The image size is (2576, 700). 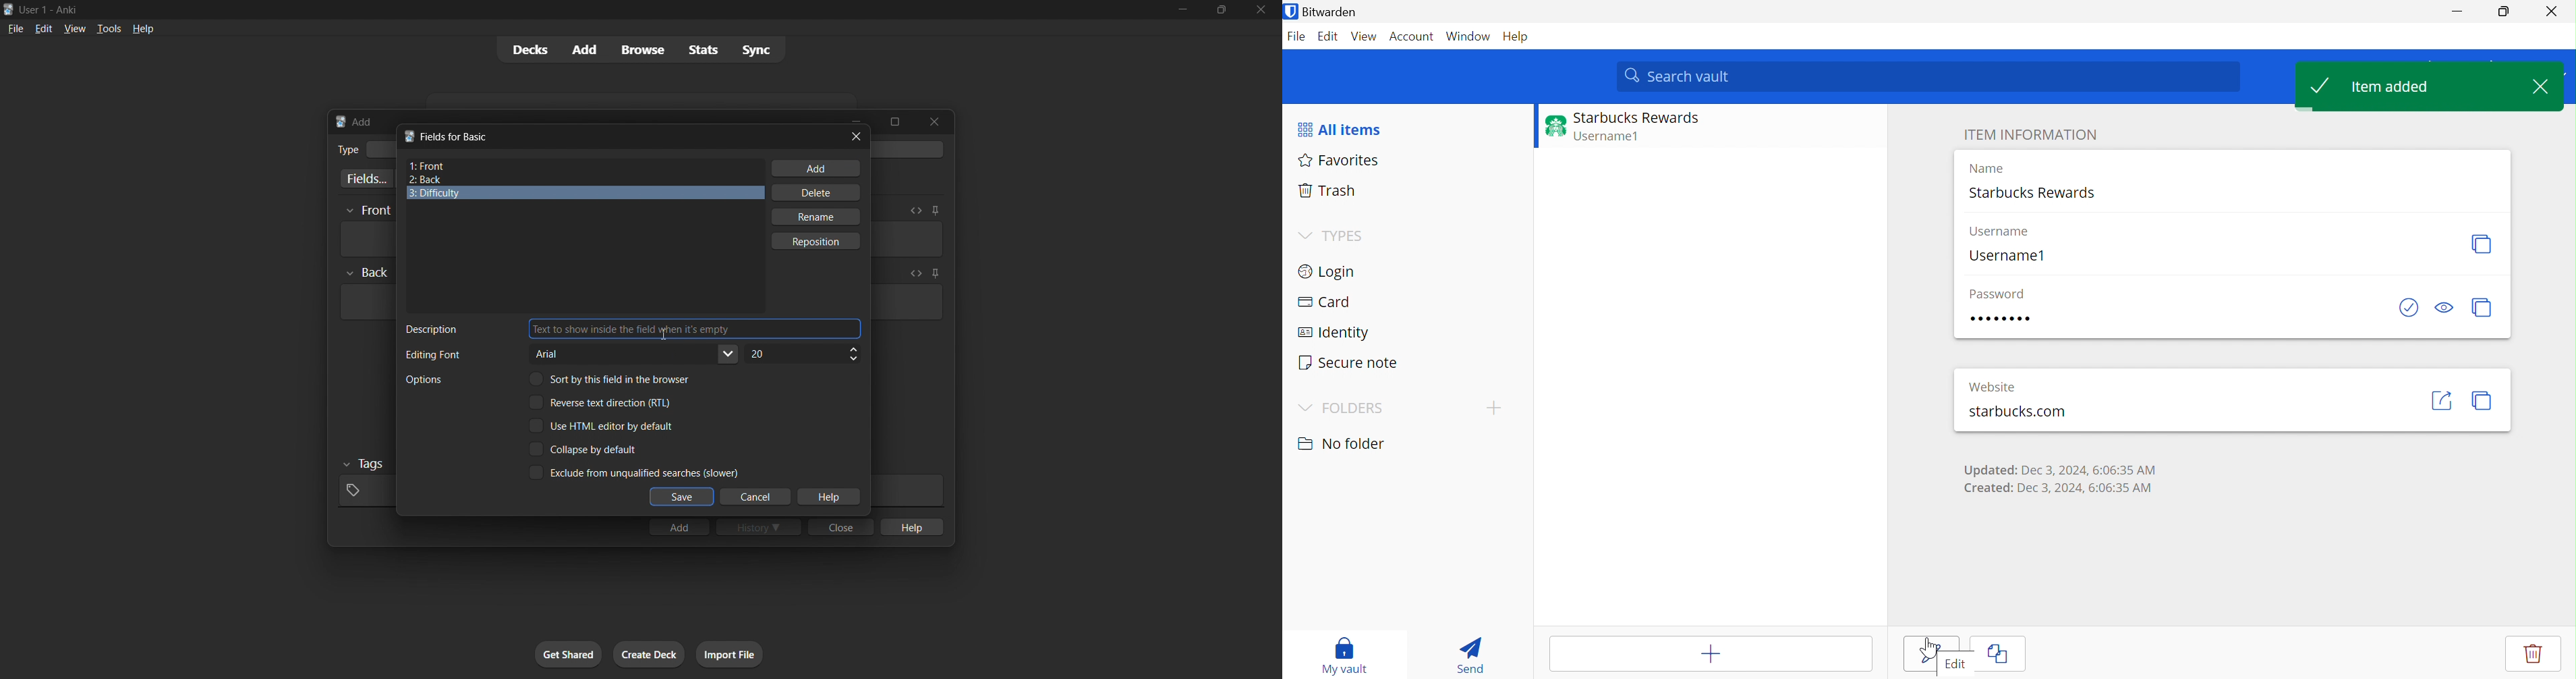 I want to click on field font style, so click(x=635, y=354).